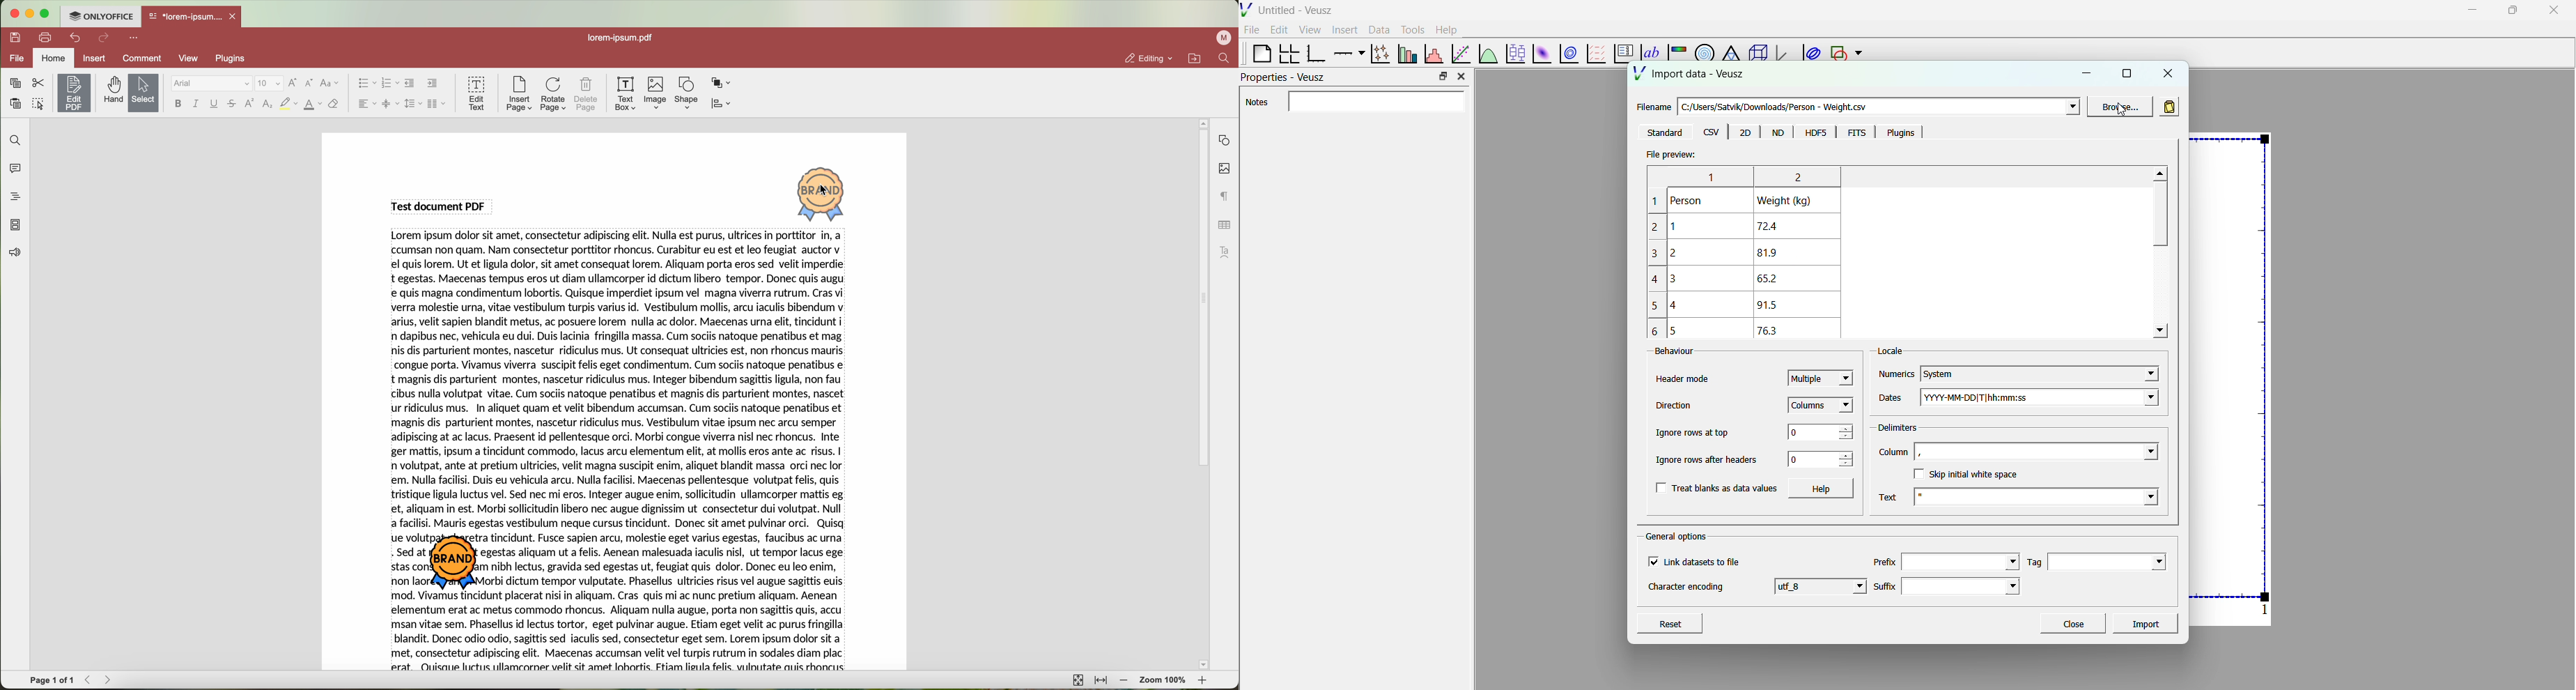  I want to click on *lorem-ipsum...., so click(185, 15).